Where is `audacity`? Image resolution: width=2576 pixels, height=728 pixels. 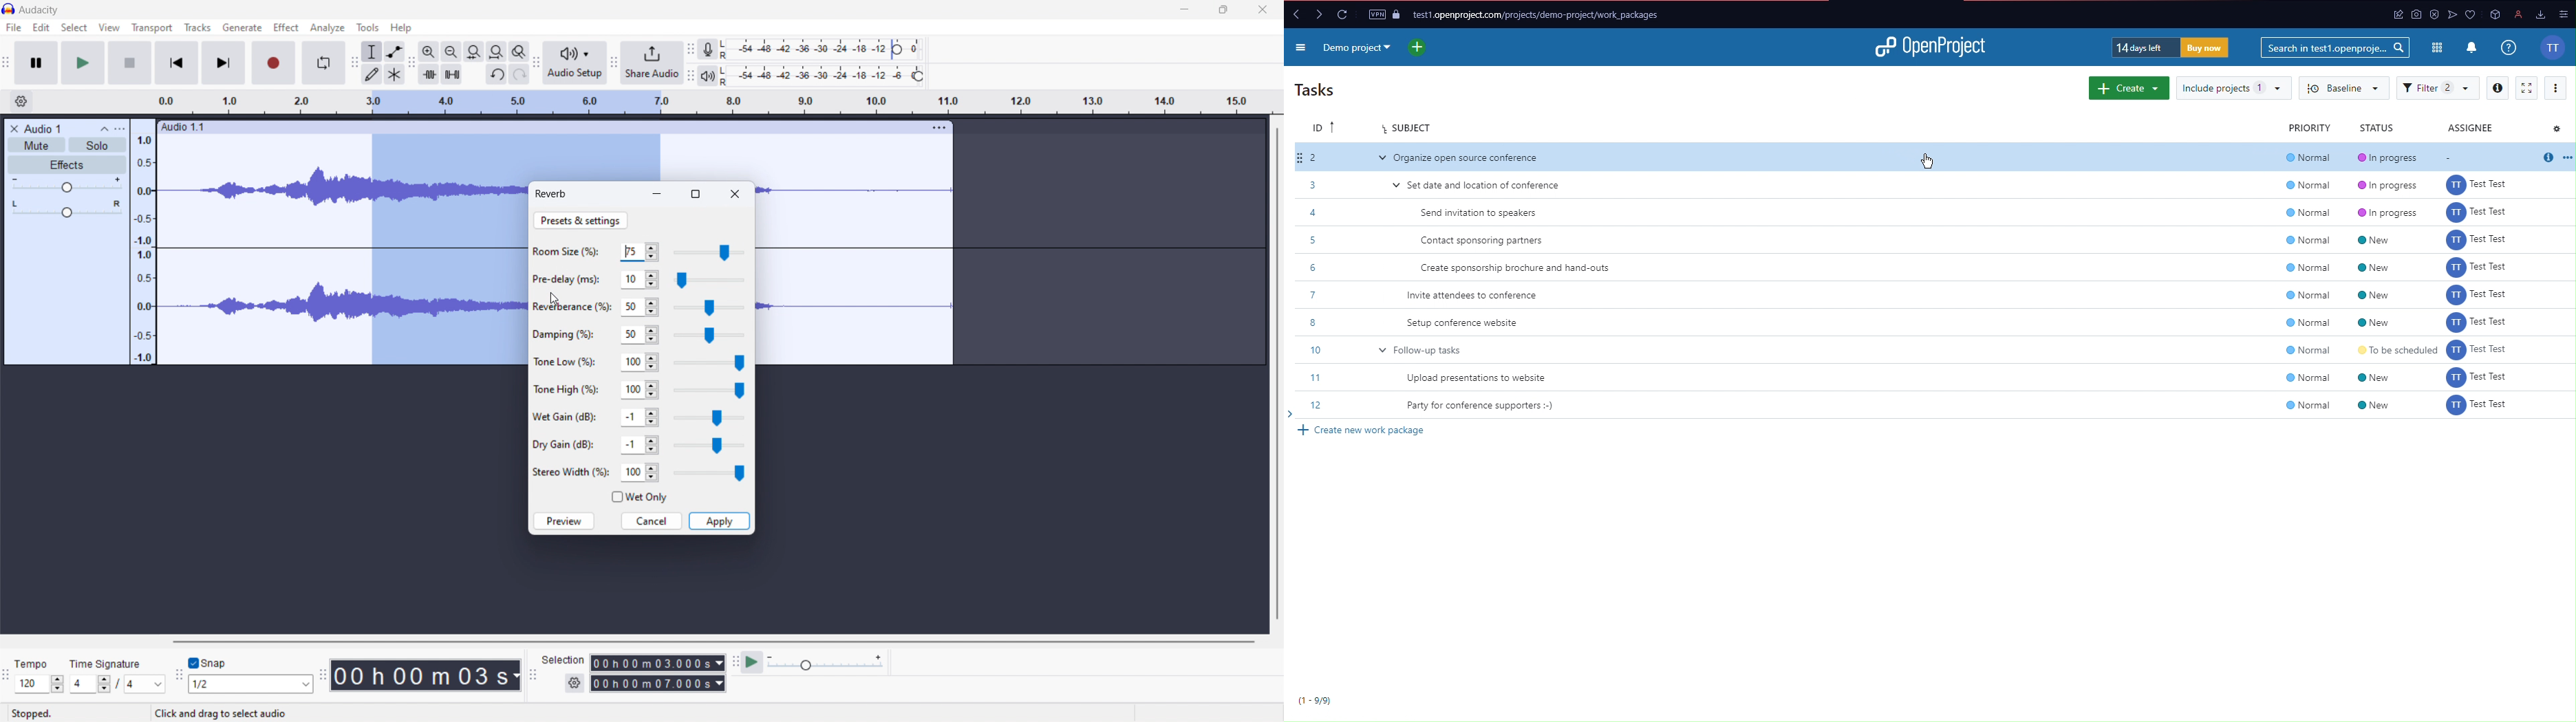
audacity is located at coordinates (40, 11).